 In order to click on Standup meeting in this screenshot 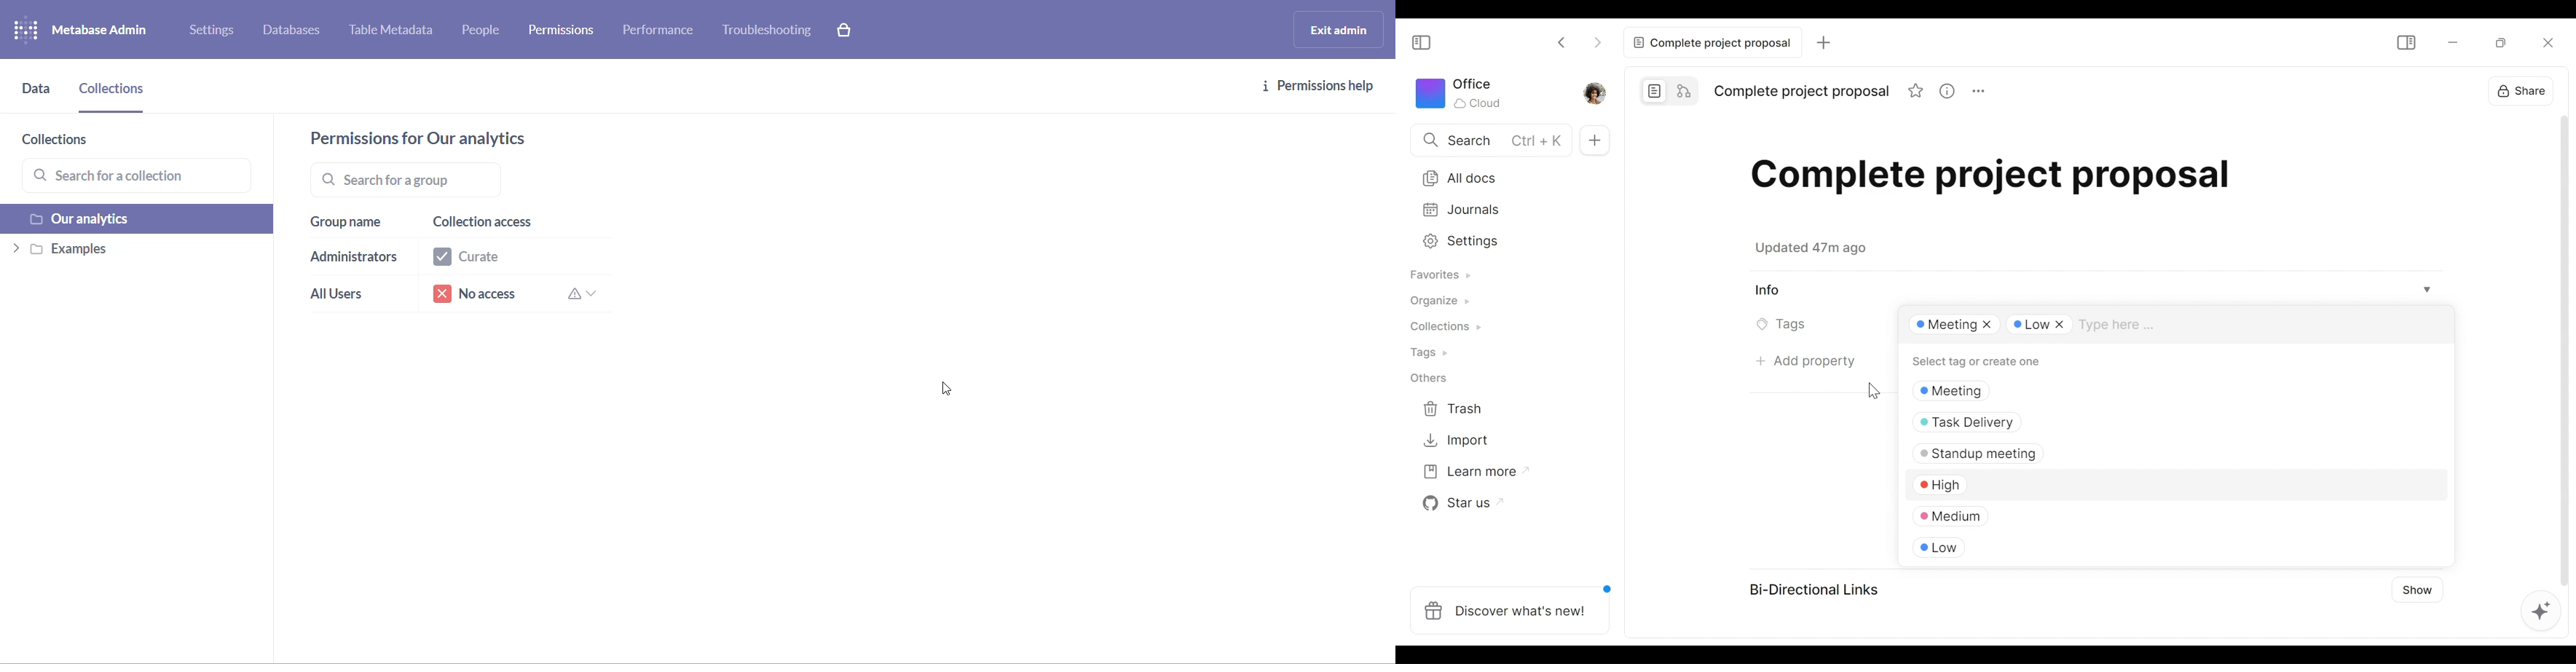, I will do `click(2079, 453)`.